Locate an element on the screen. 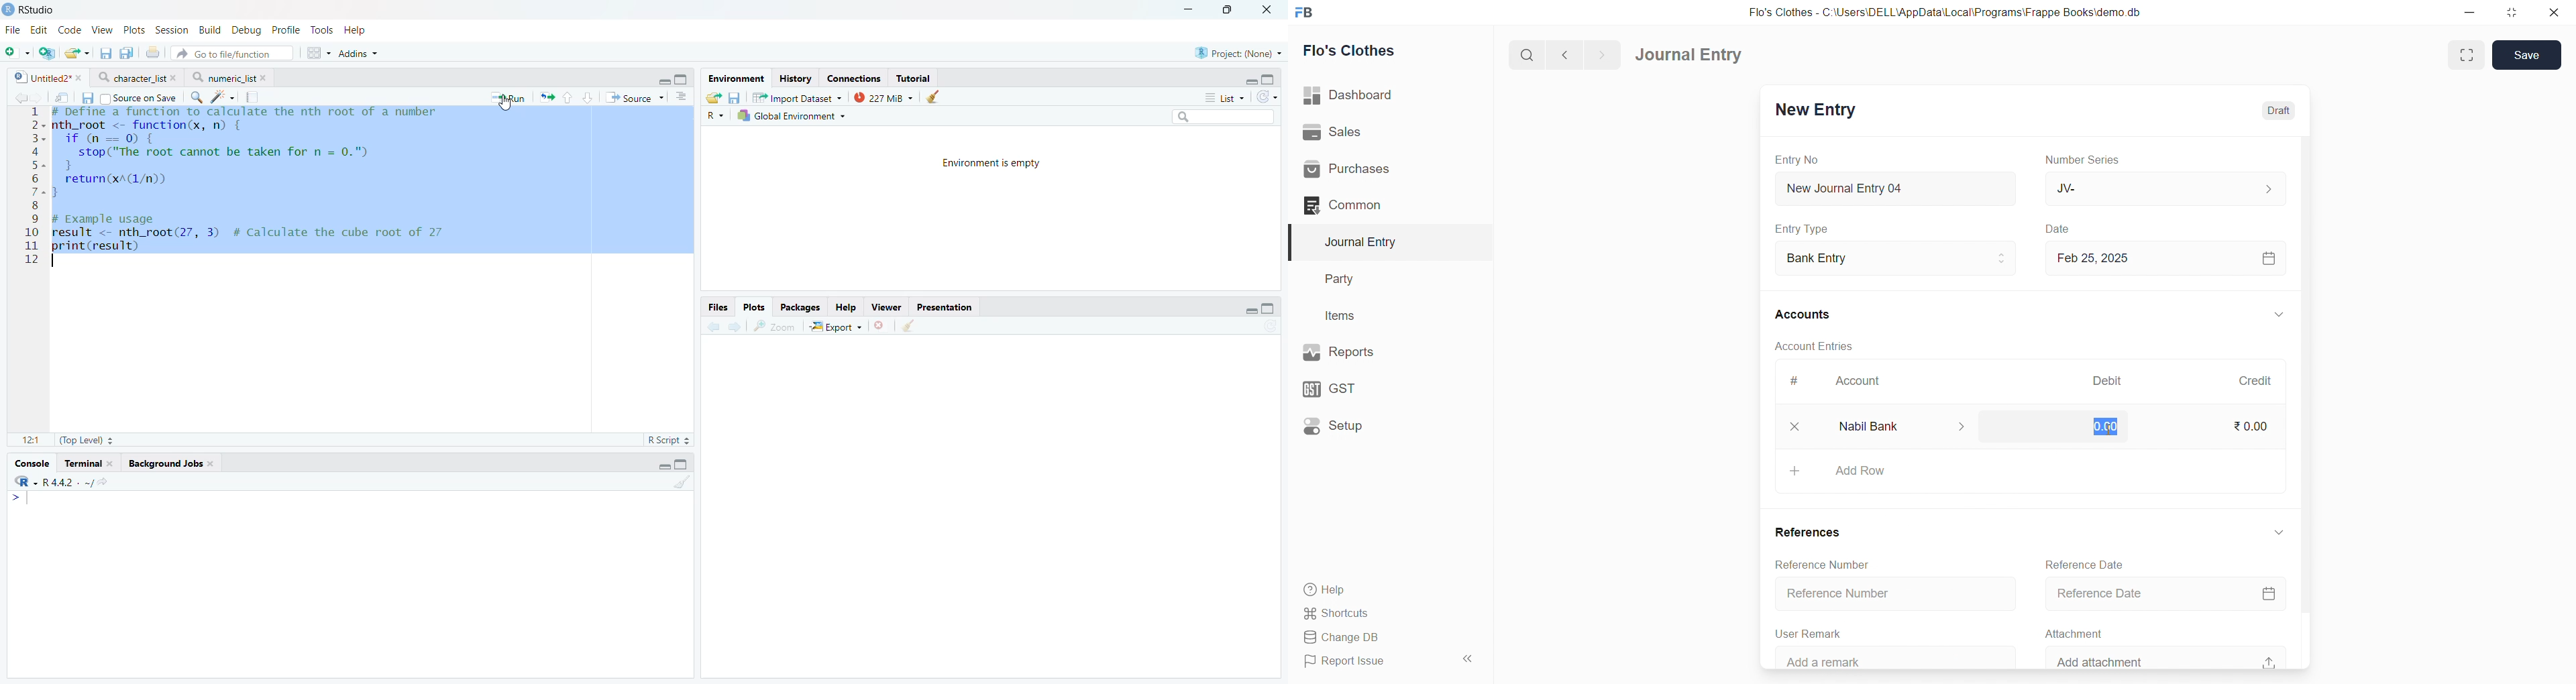 This screenshot has height=700, width=2576. Shortcuts is located at coordinates (1386, 612).